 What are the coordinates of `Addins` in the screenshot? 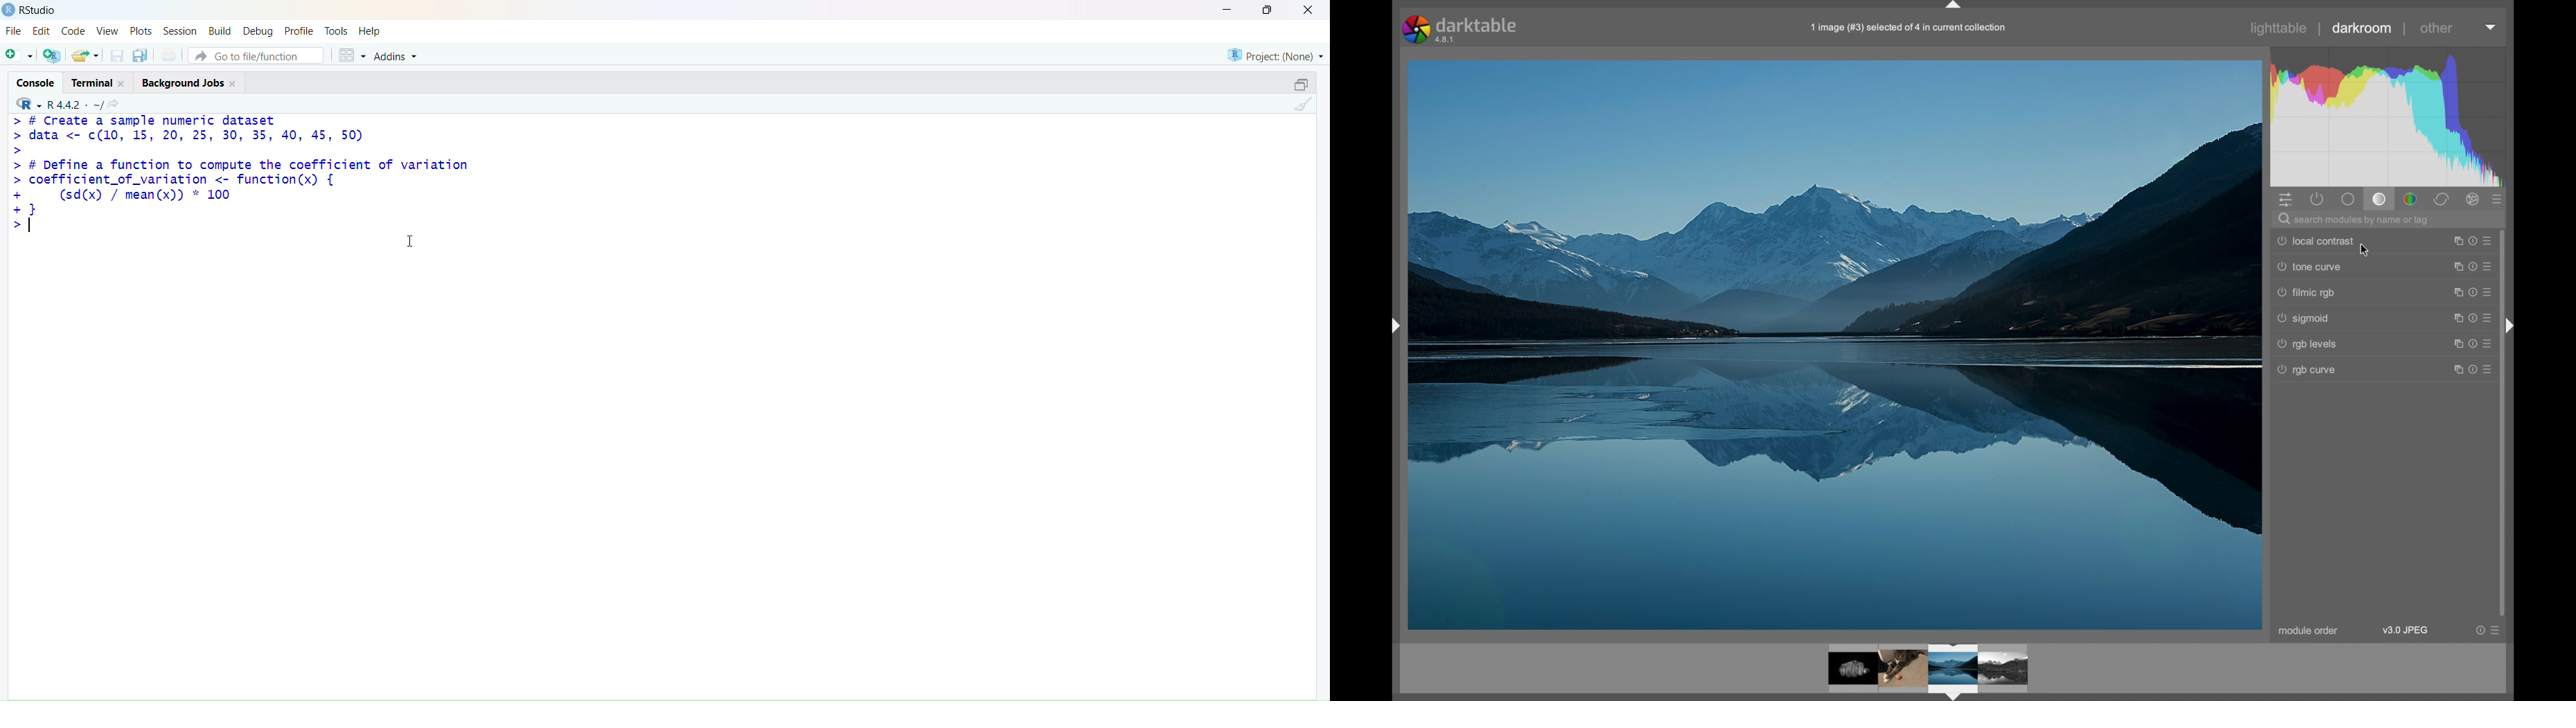 It's located at (397, 57).